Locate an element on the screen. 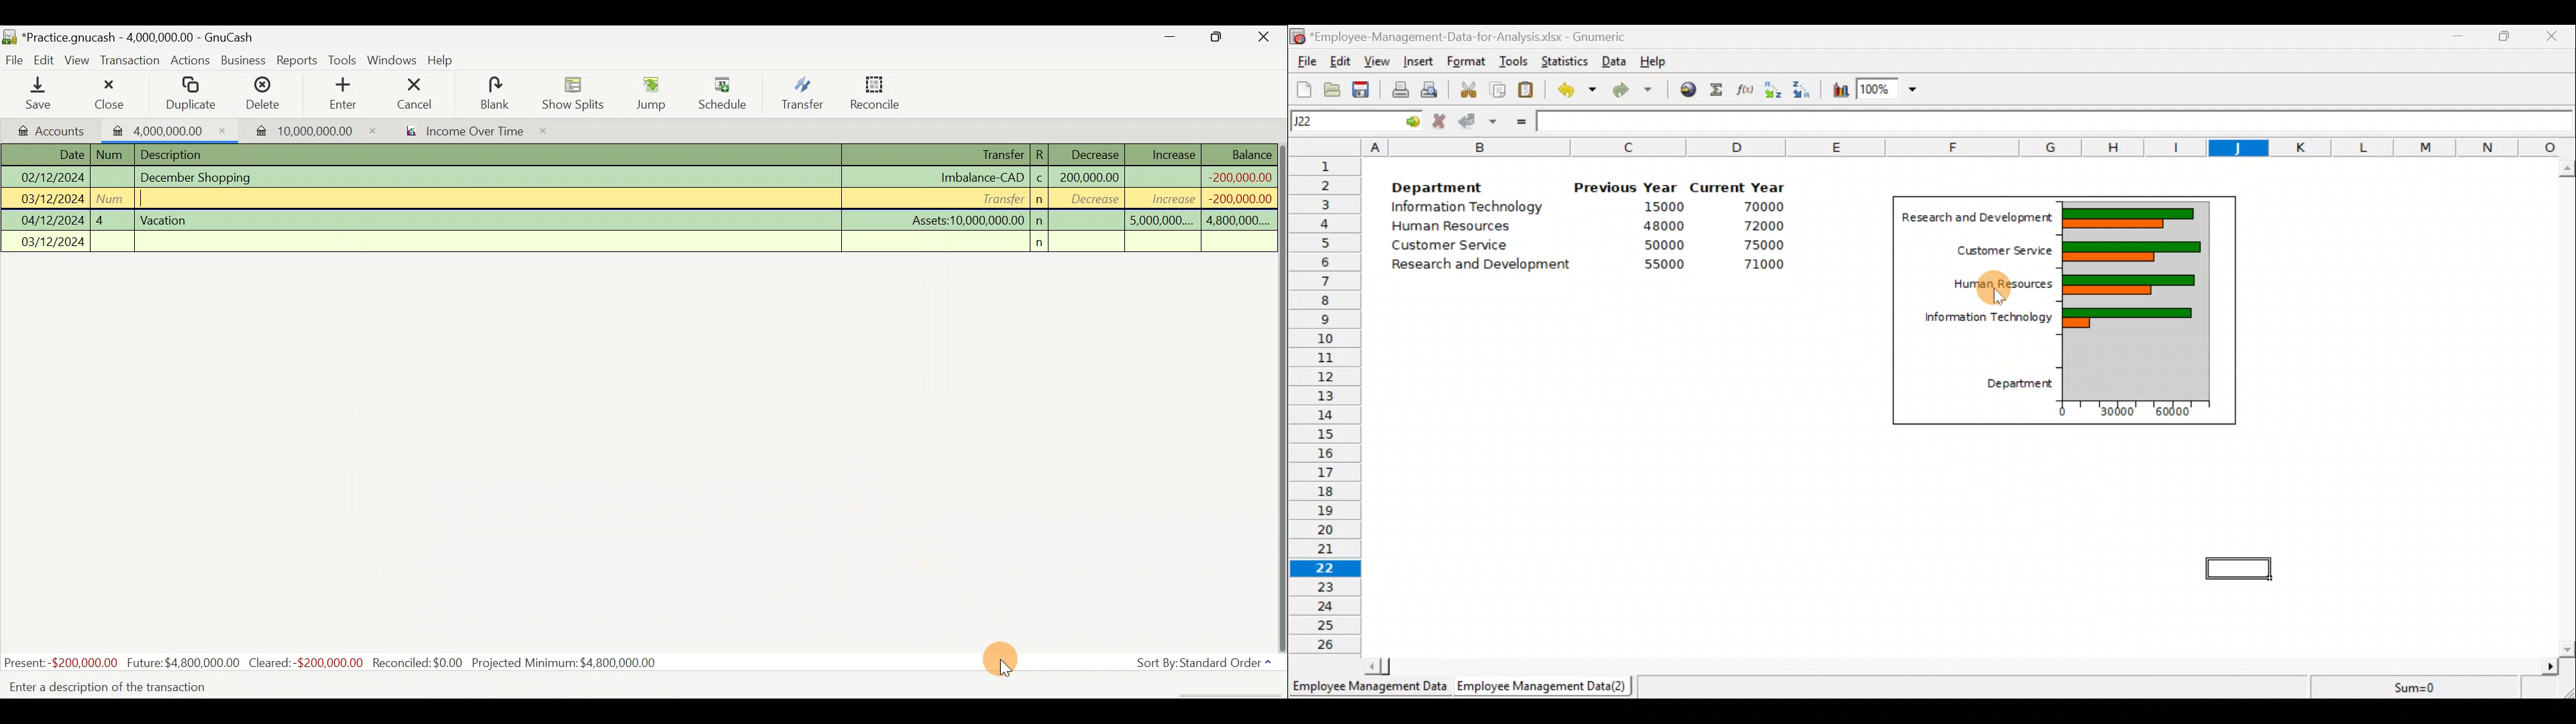  Imbalance-CAD is located at coordinates (981, 177).